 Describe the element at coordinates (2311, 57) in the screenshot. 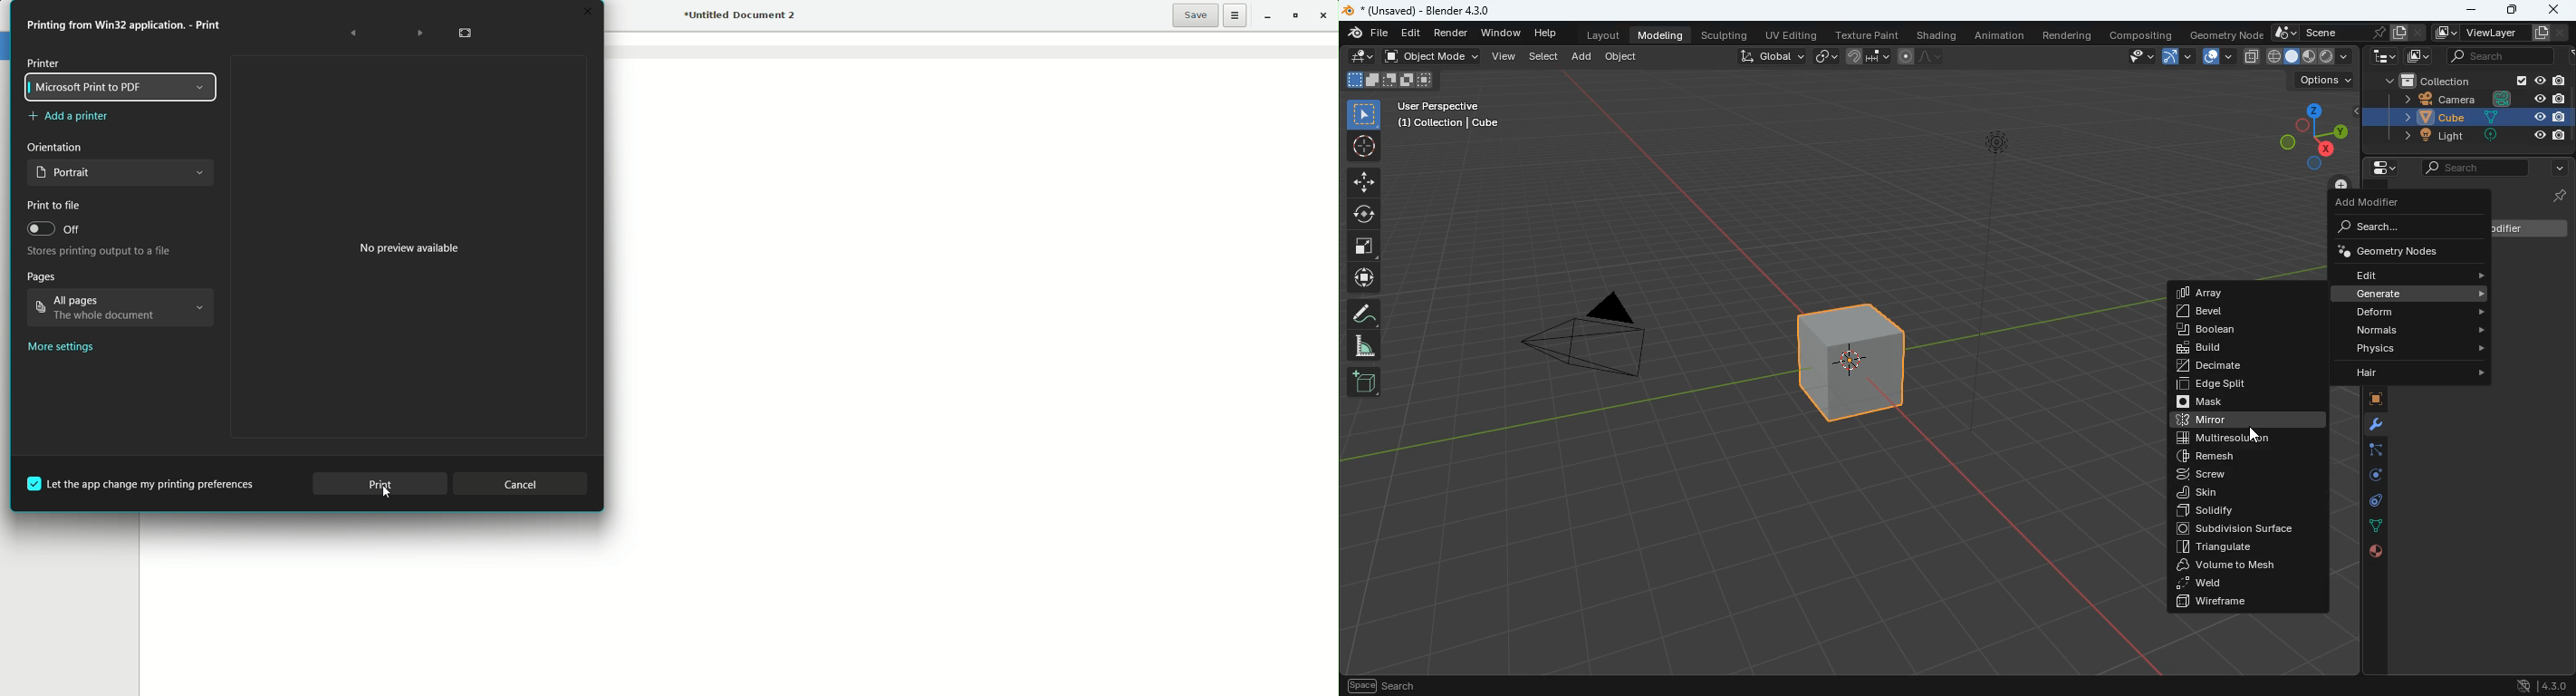

I see `image type` at that location.